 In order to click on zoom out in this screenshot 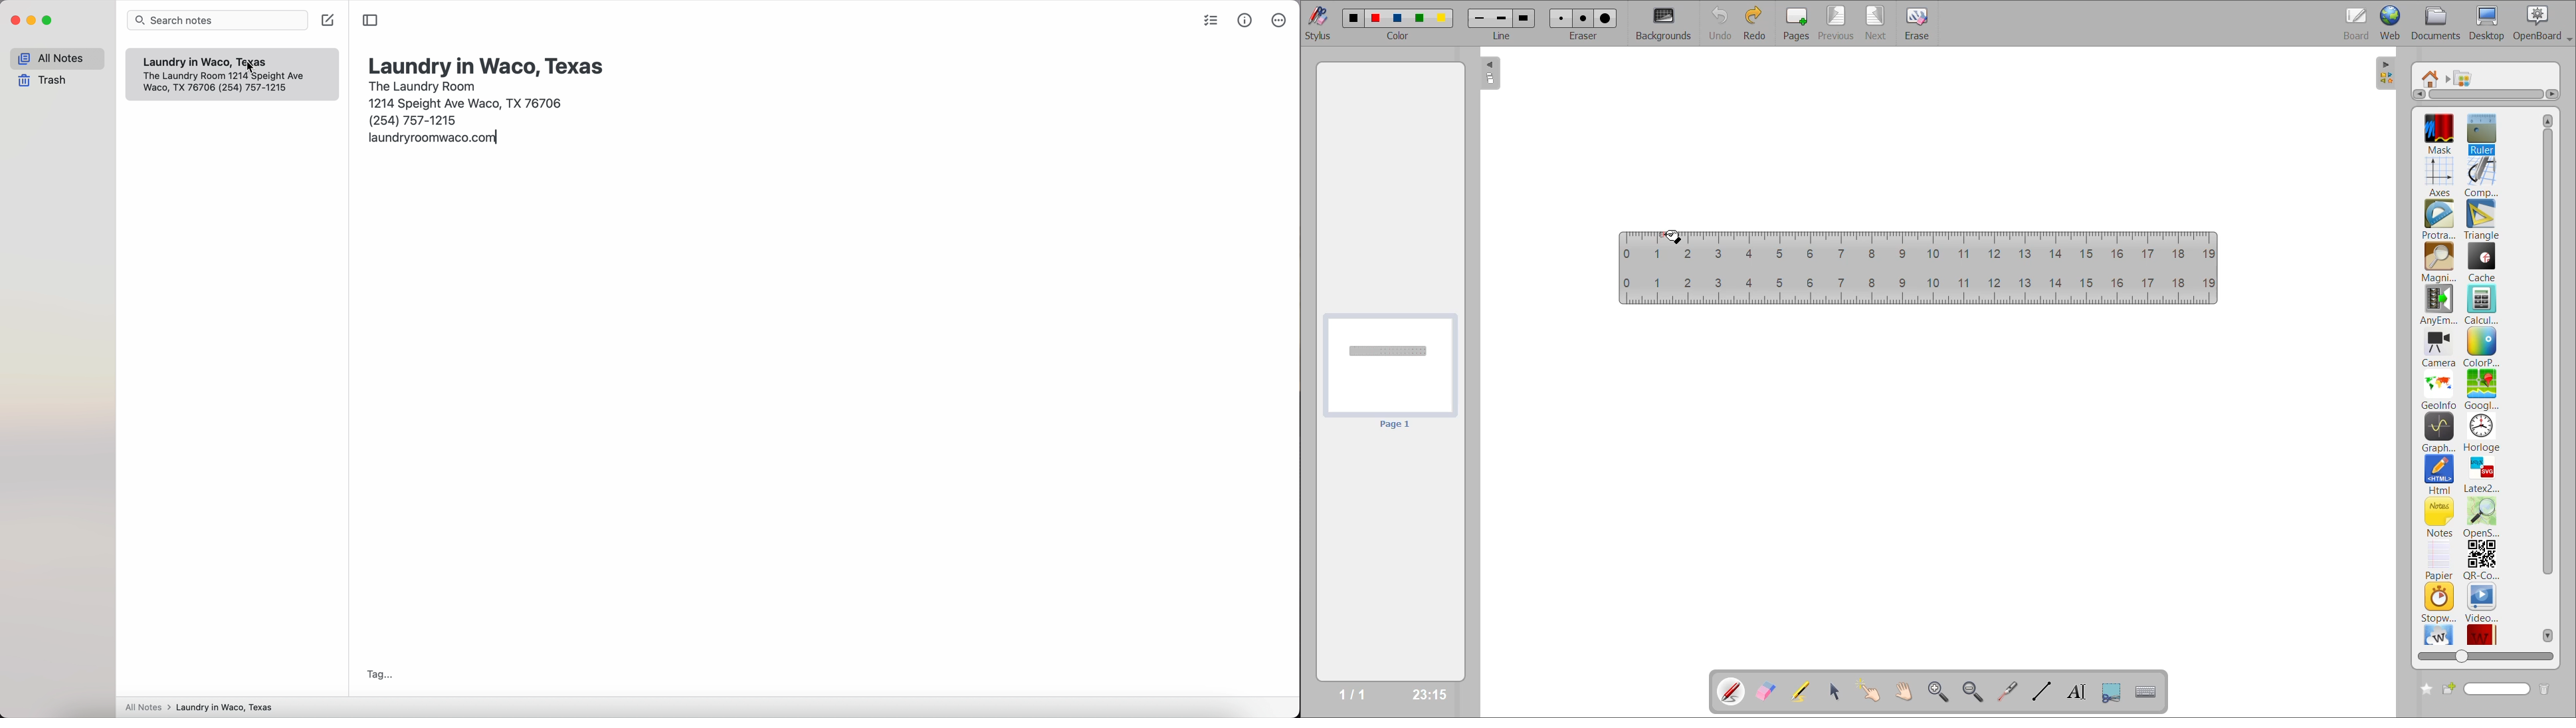, I will do `click(1975, 691)`.